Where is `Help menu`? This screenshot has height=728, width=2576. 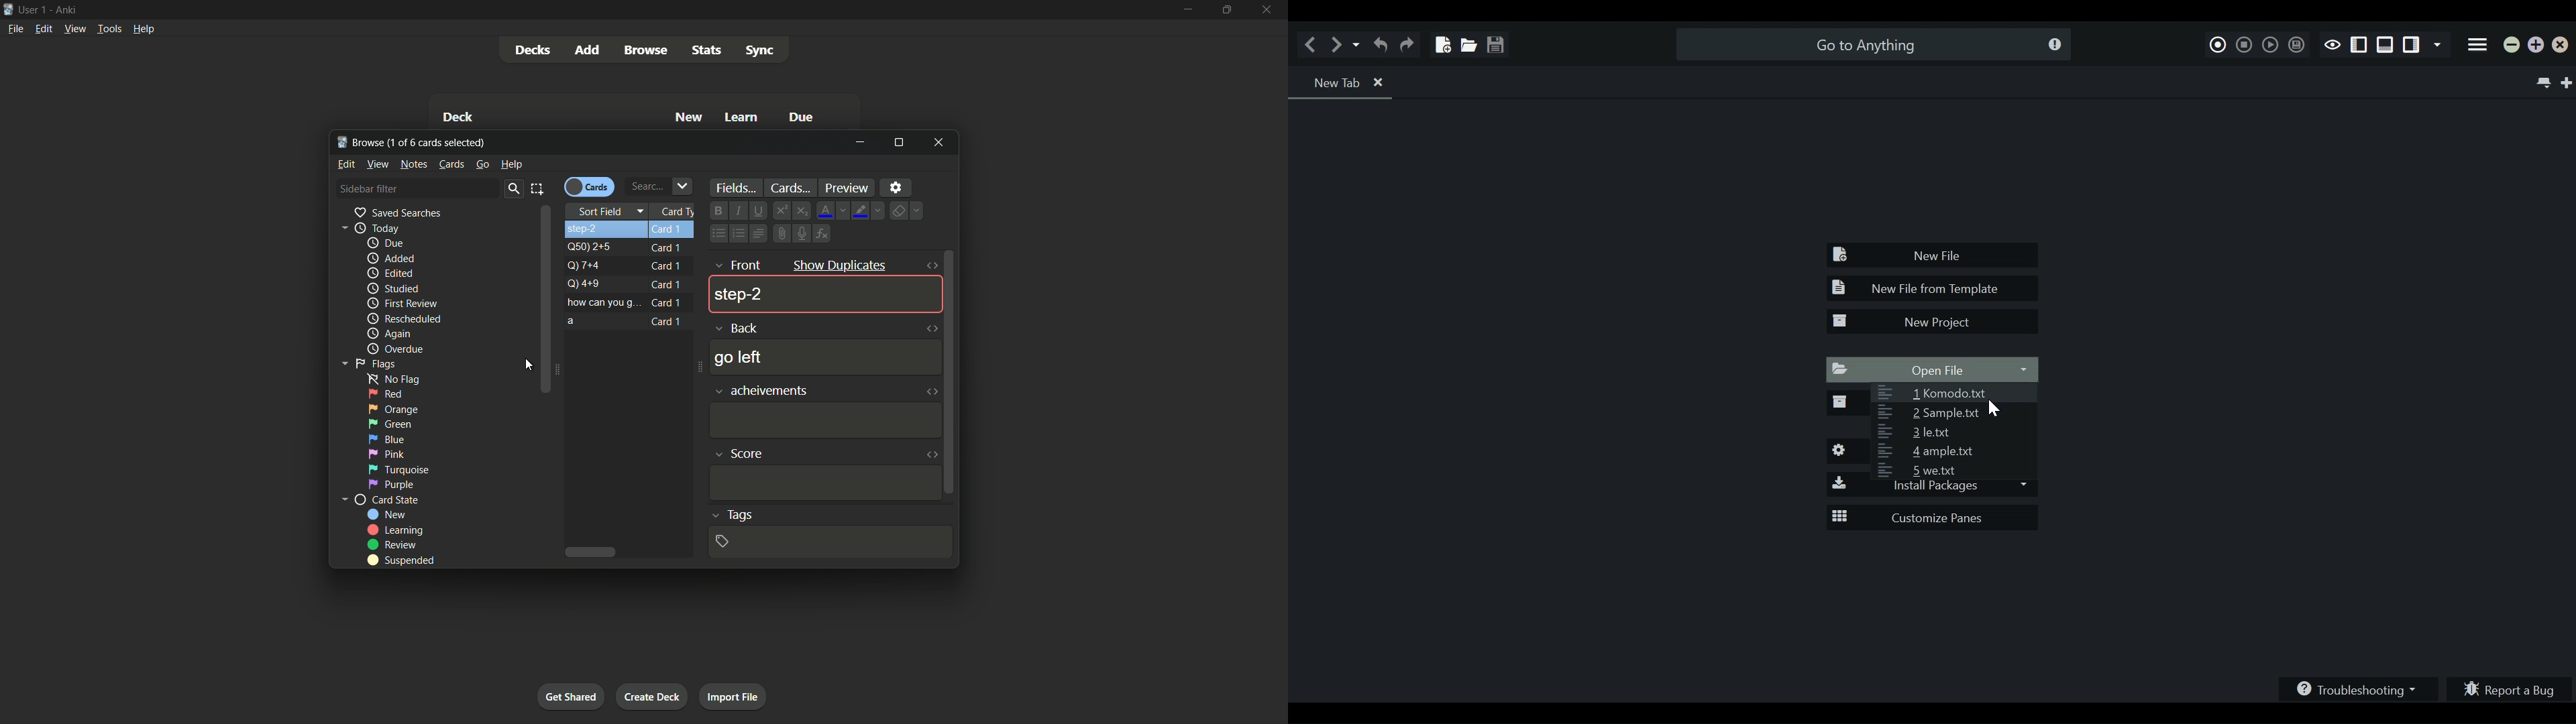 Help menu is located at coordinates (146, 29).